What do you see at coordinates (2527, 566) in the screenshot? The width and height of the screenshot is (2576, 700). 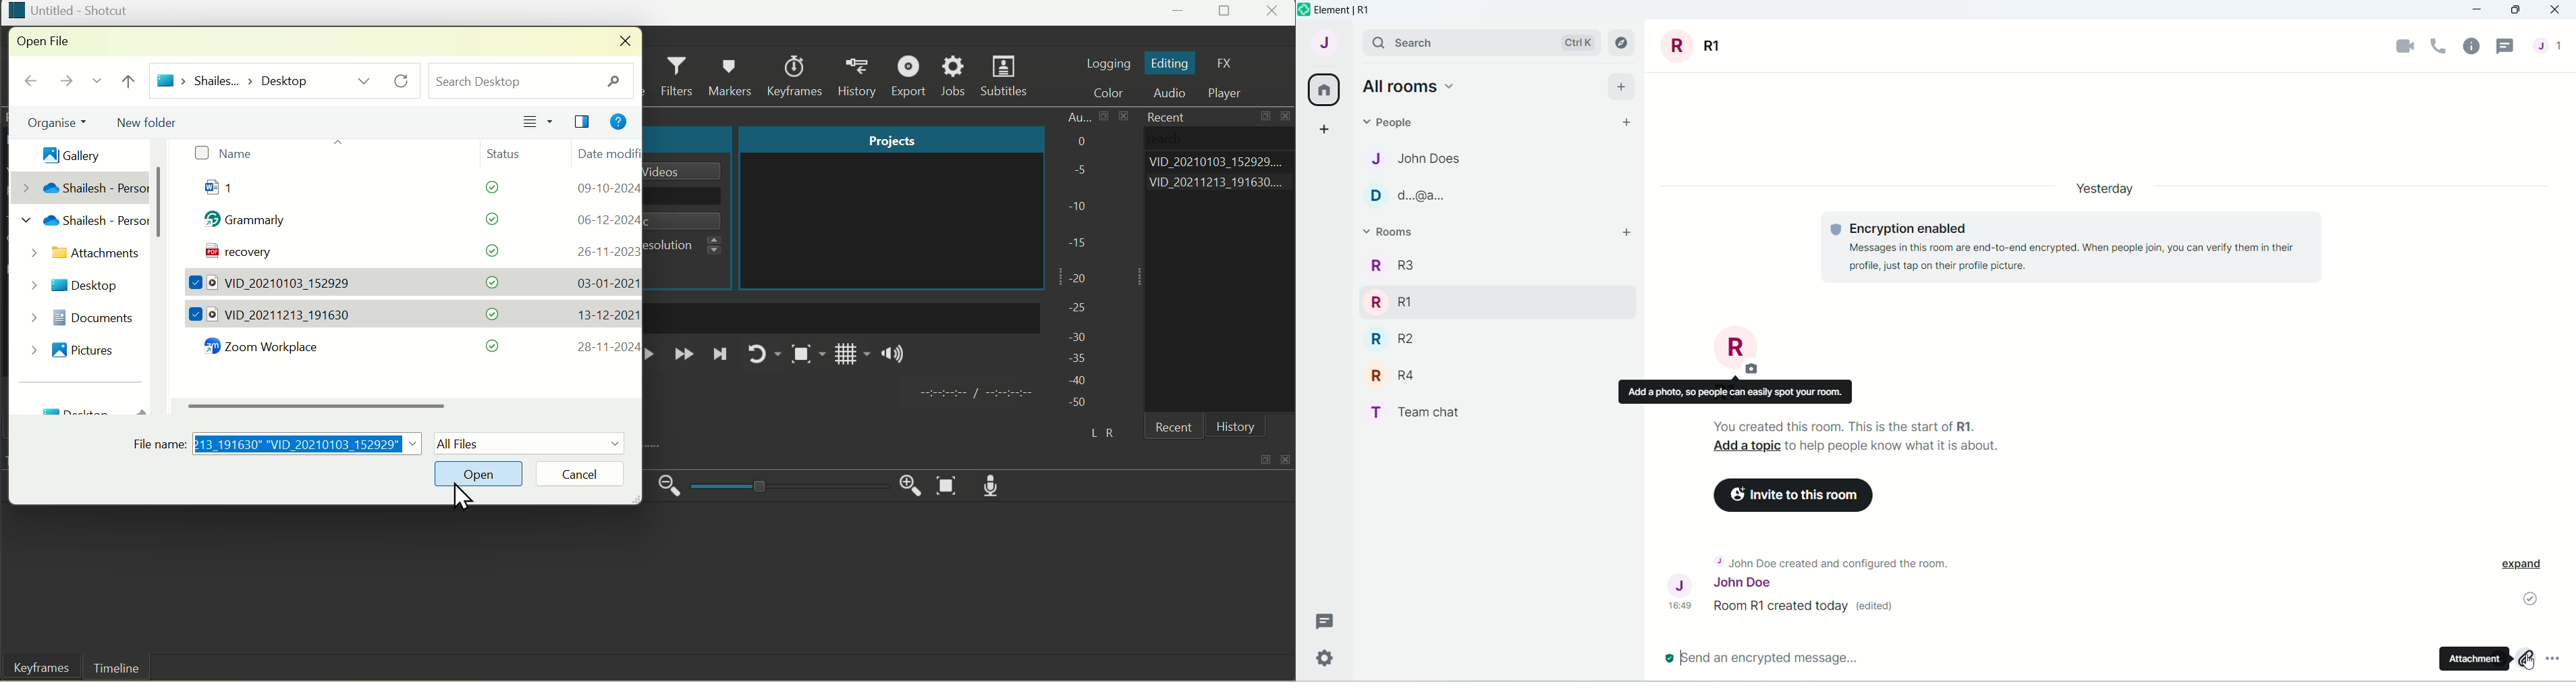 I see `expand` at bounding box center [2527, 566].